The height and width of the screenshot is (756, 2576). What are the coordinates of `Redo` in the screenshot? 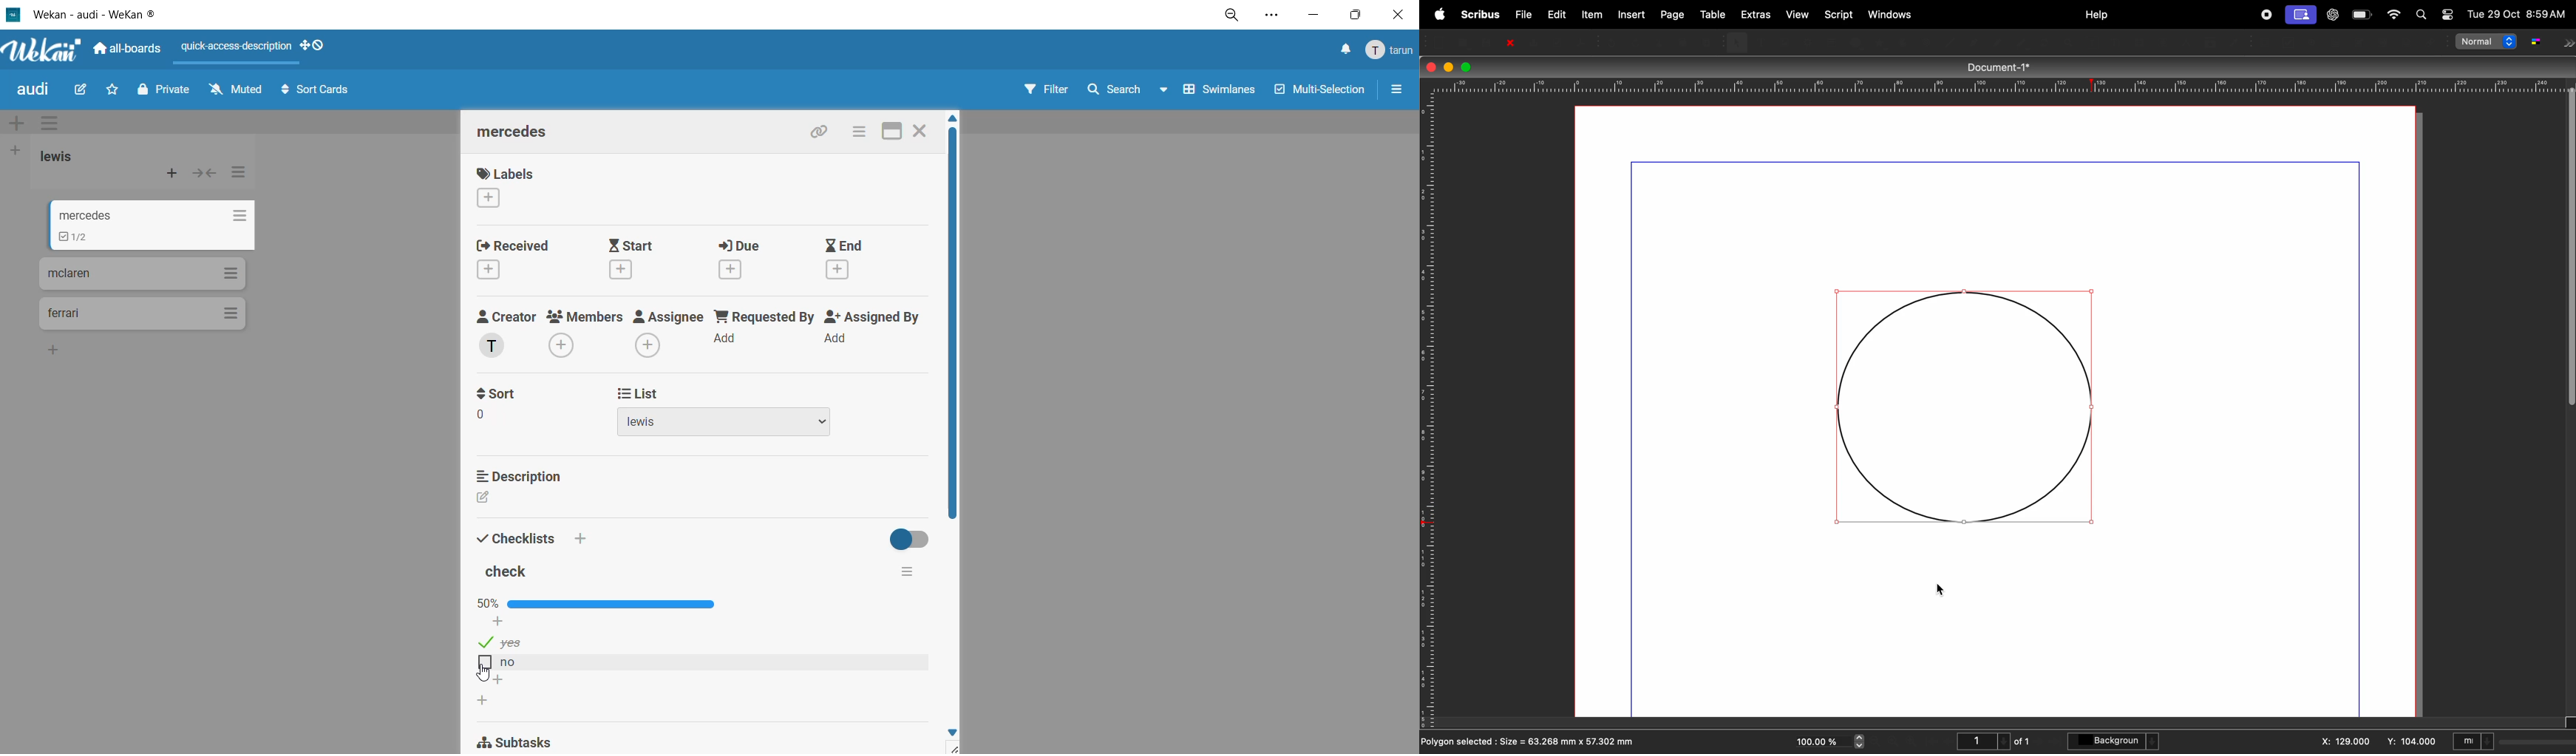 It's located at (1637, 41).